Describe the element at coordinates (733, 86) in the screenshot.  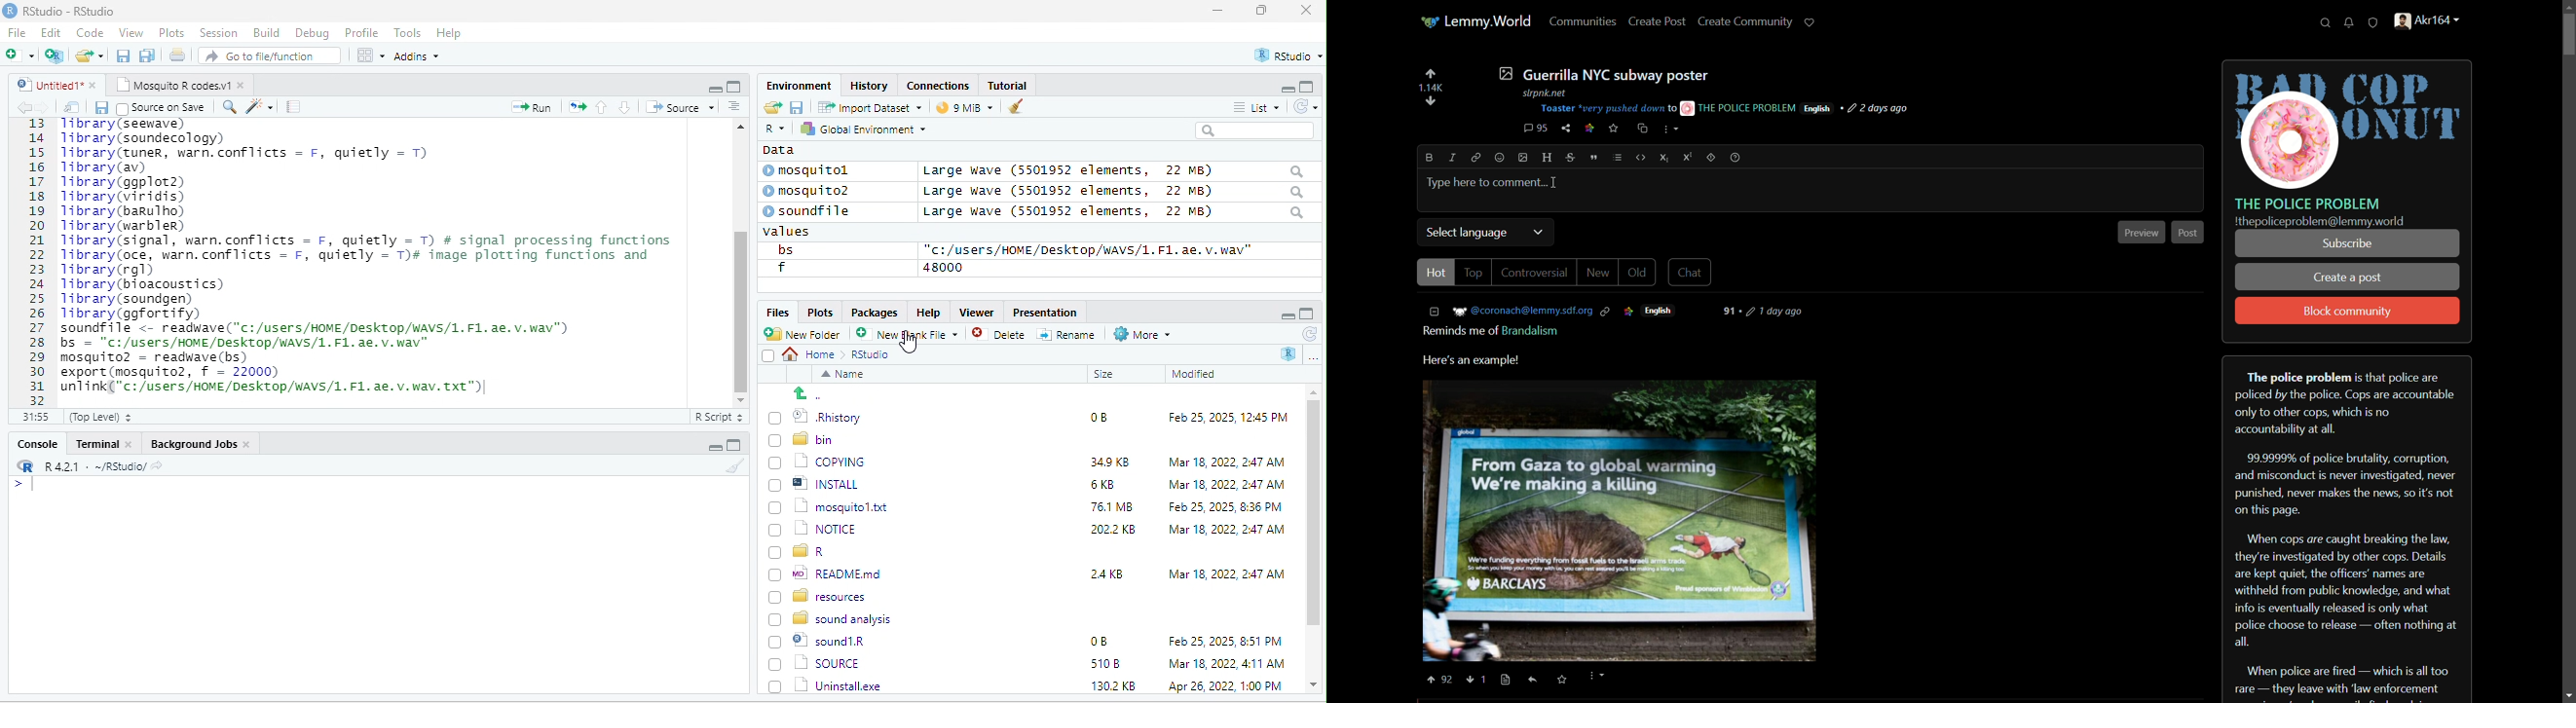
I see `maximize` at that location.